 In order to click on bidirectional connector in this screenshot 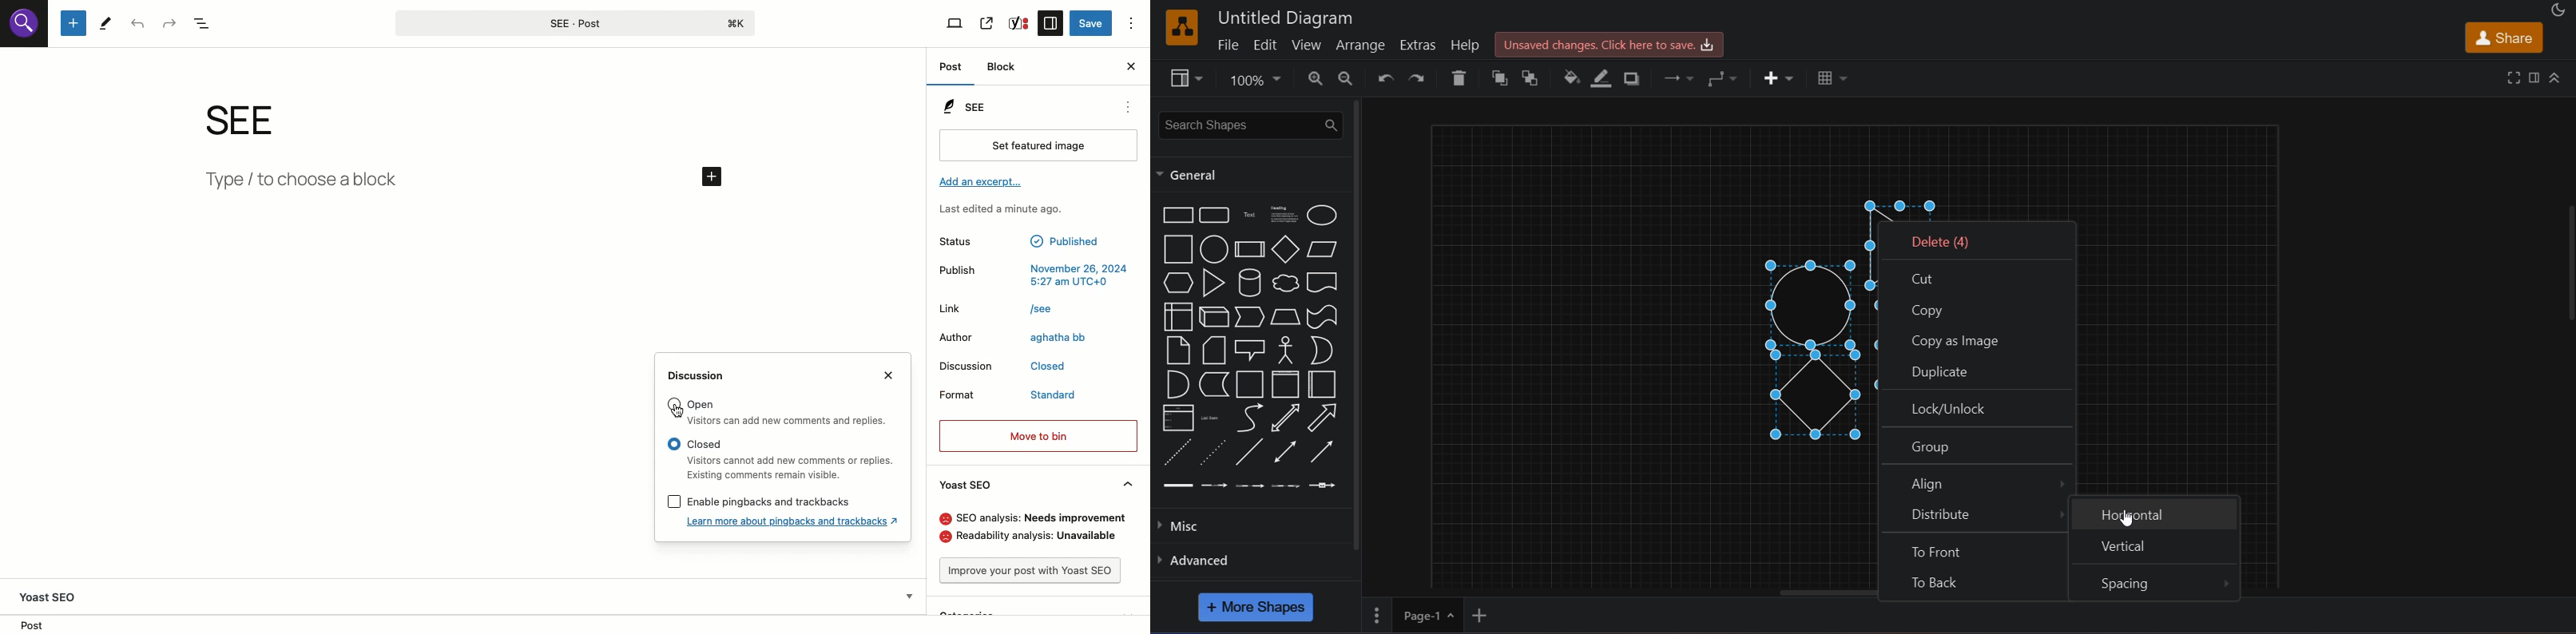, I will do `click(1282, 452)`.